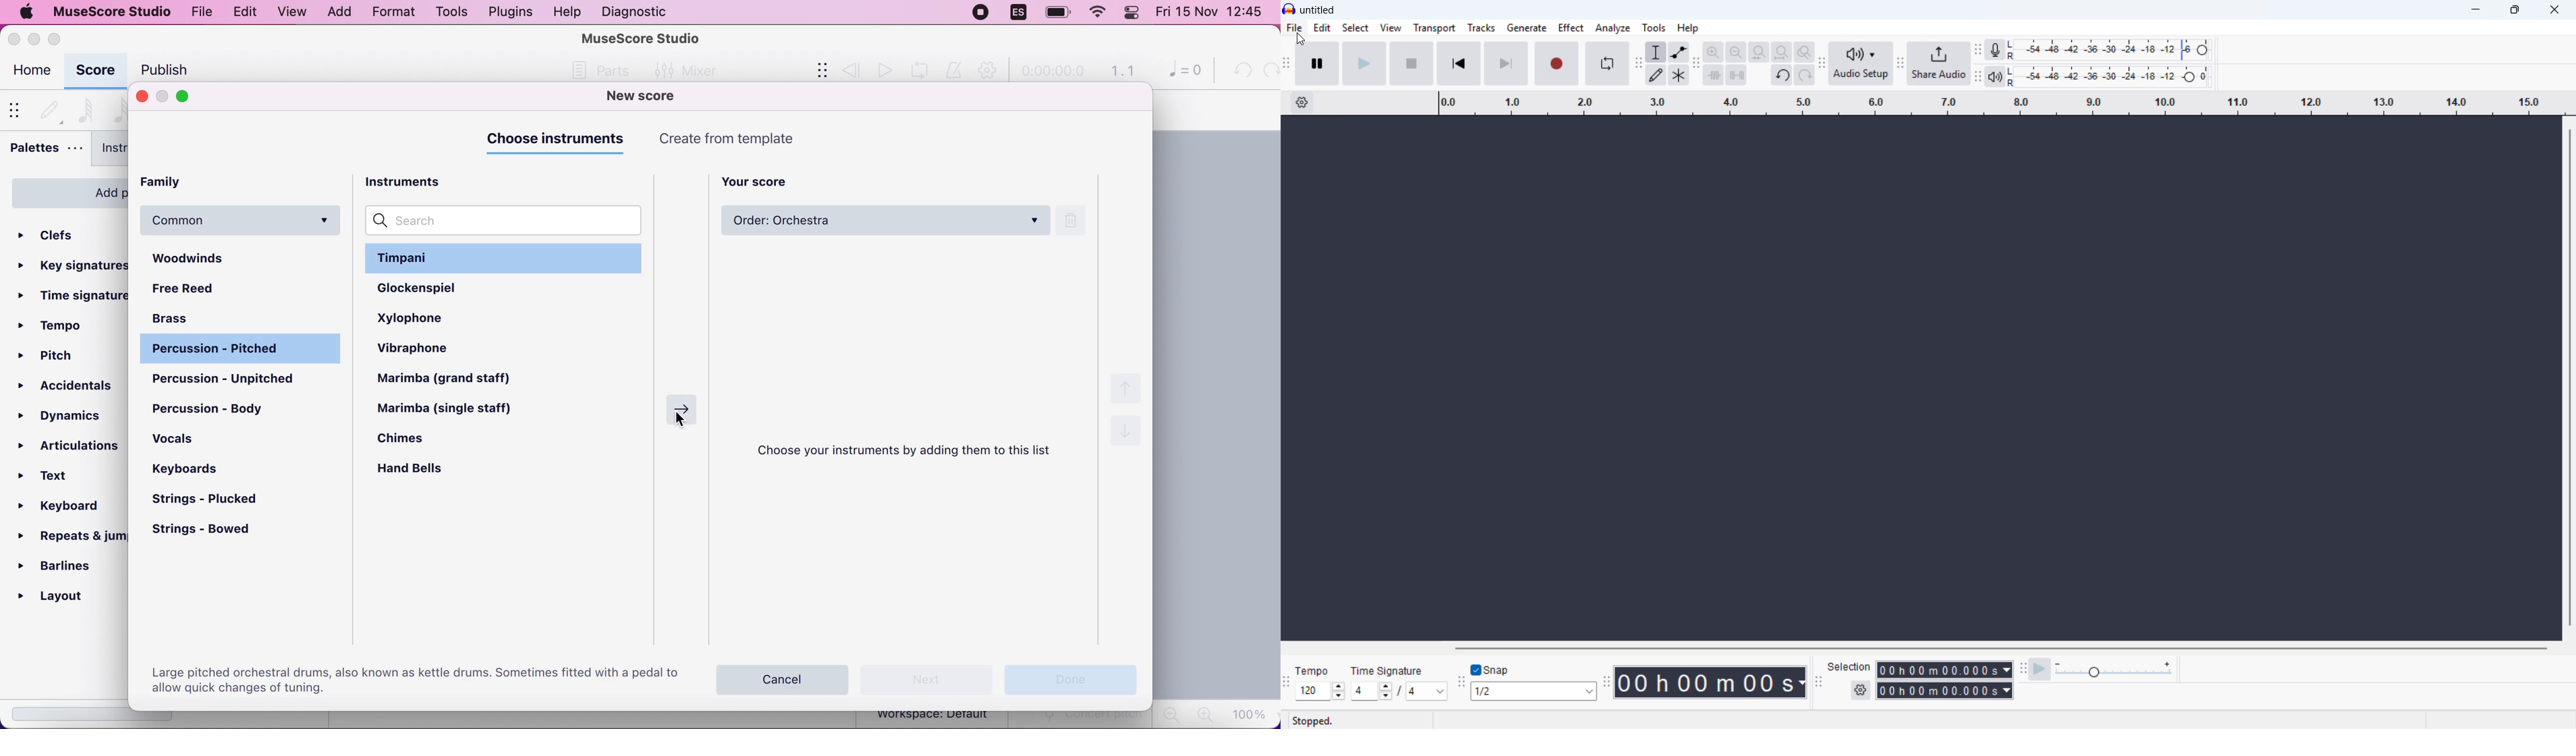  I want to click on delete, so click(1078, 221).